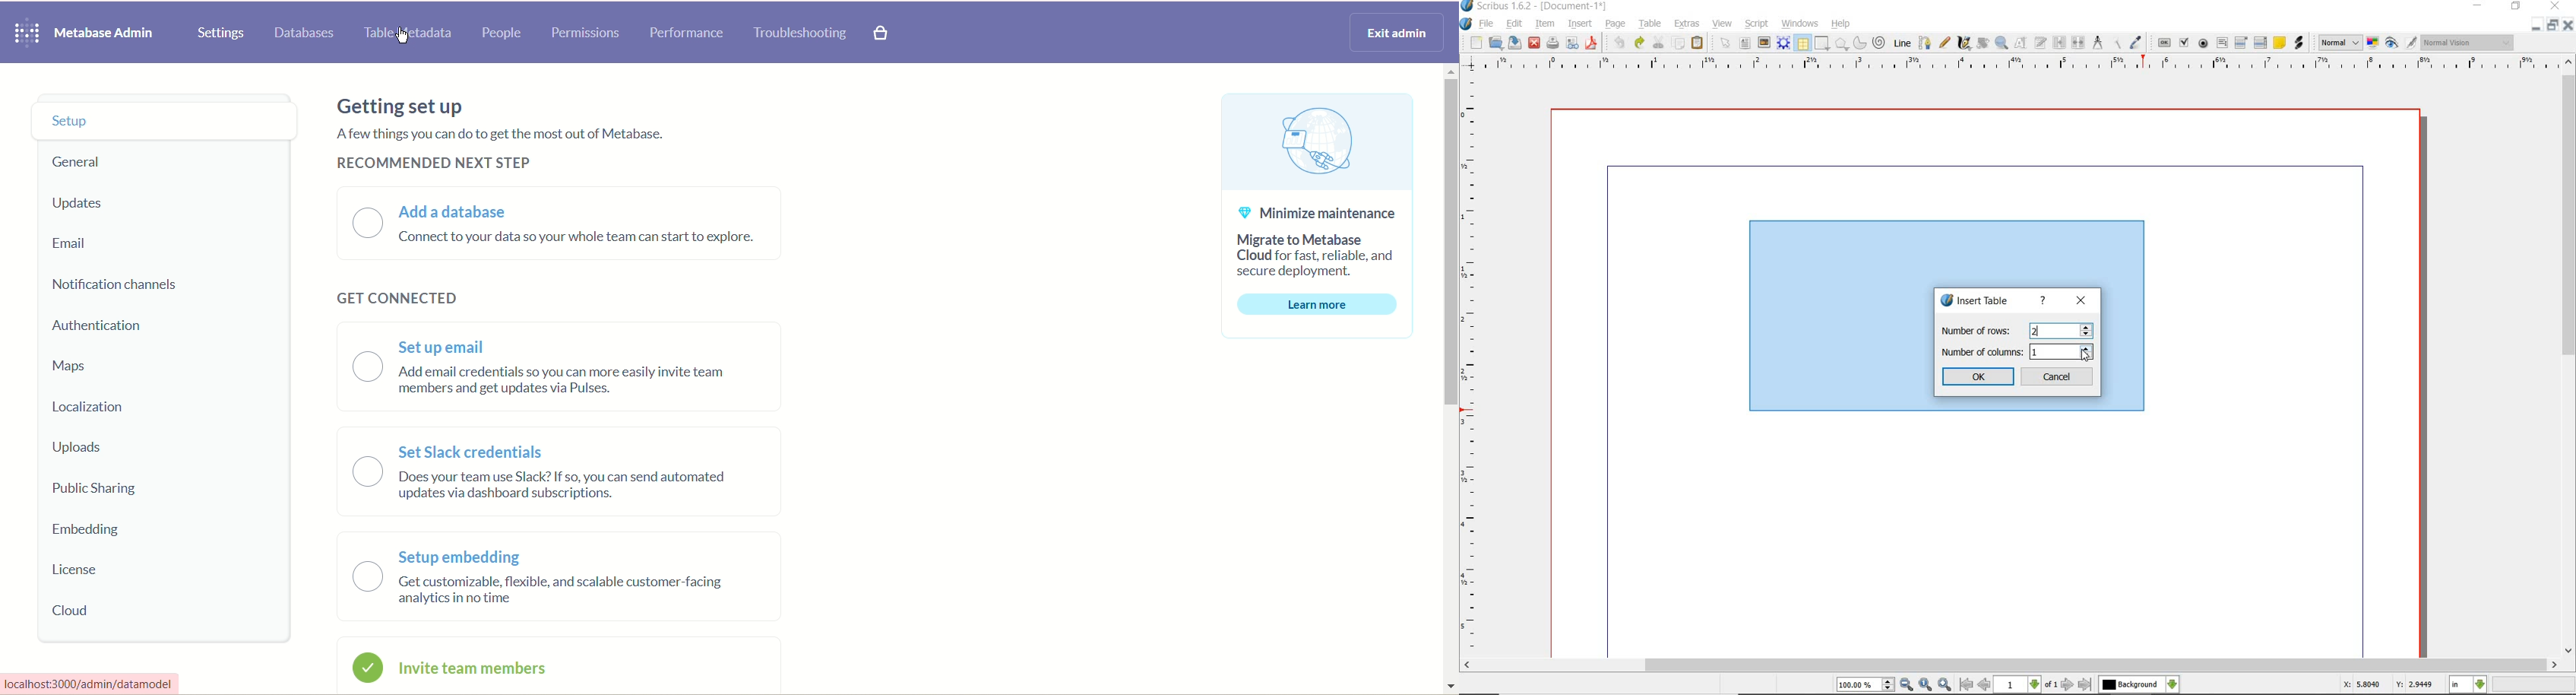 Image resolution: width=2576 pixels, height=700 pixels. What do you see at coordinates (1965, 43) in the screenshot?
I see `calligraphic line` at bounding box center [1965, 43].